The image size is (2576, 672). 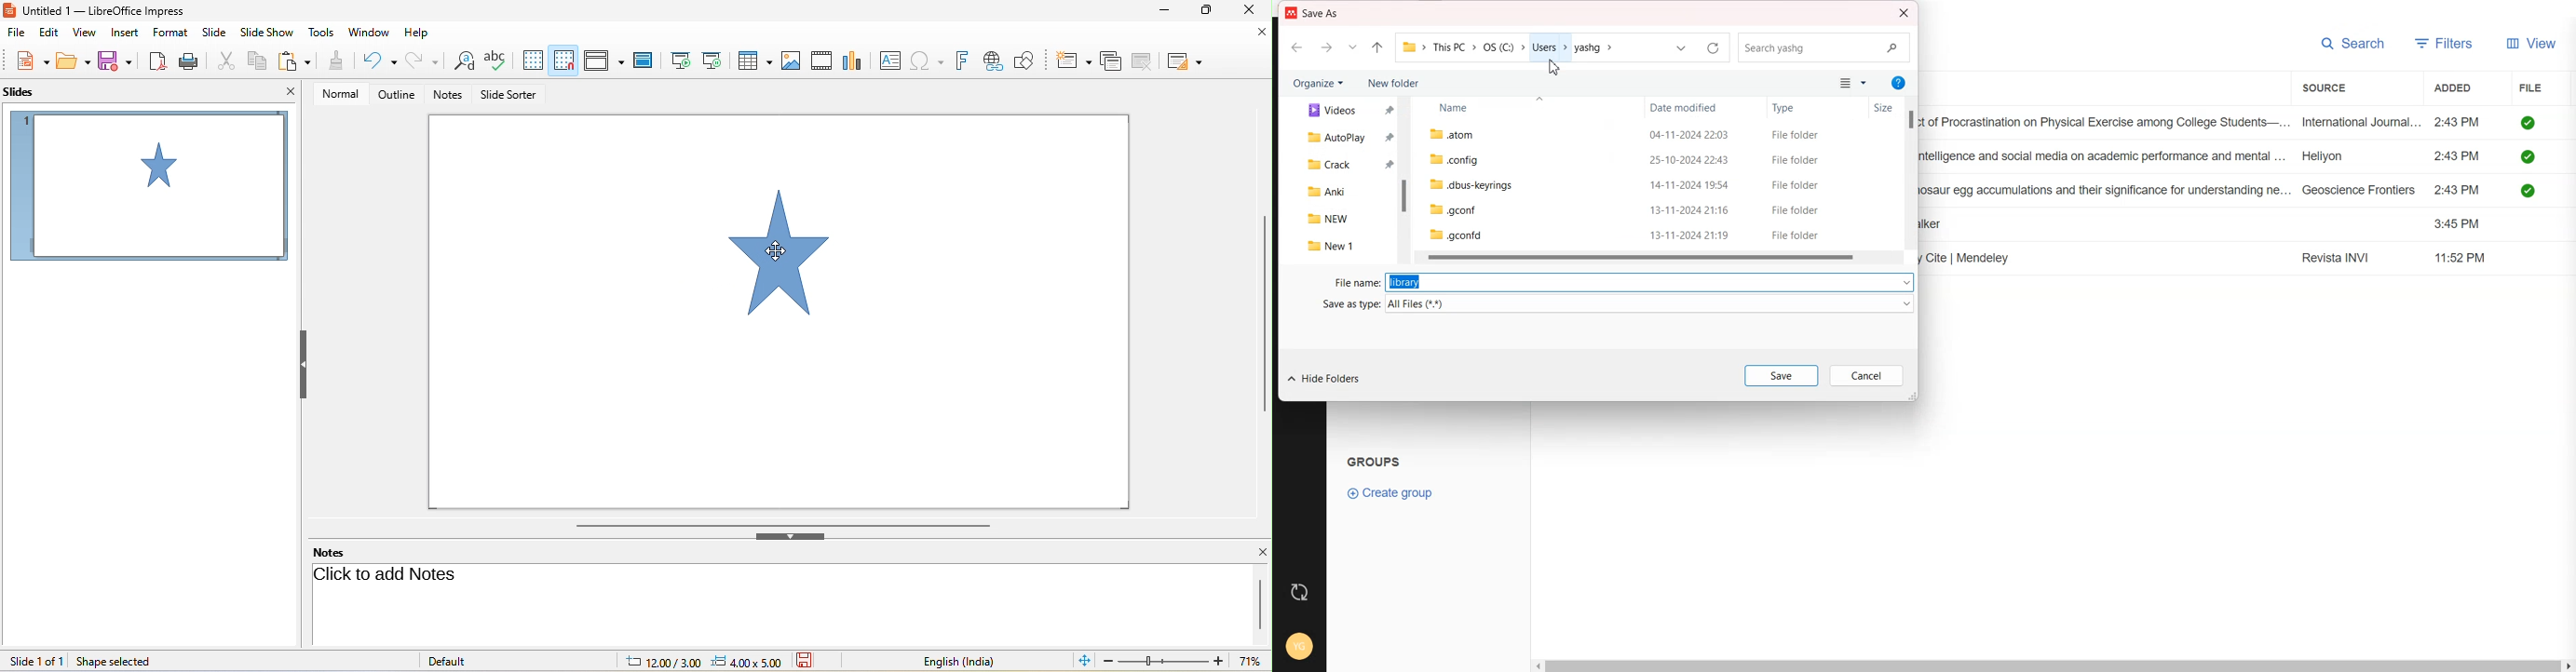 What do you see at coordinates (1390, 493) in the screenshot?
I see `Create group` at bounding box center [1390, 493].